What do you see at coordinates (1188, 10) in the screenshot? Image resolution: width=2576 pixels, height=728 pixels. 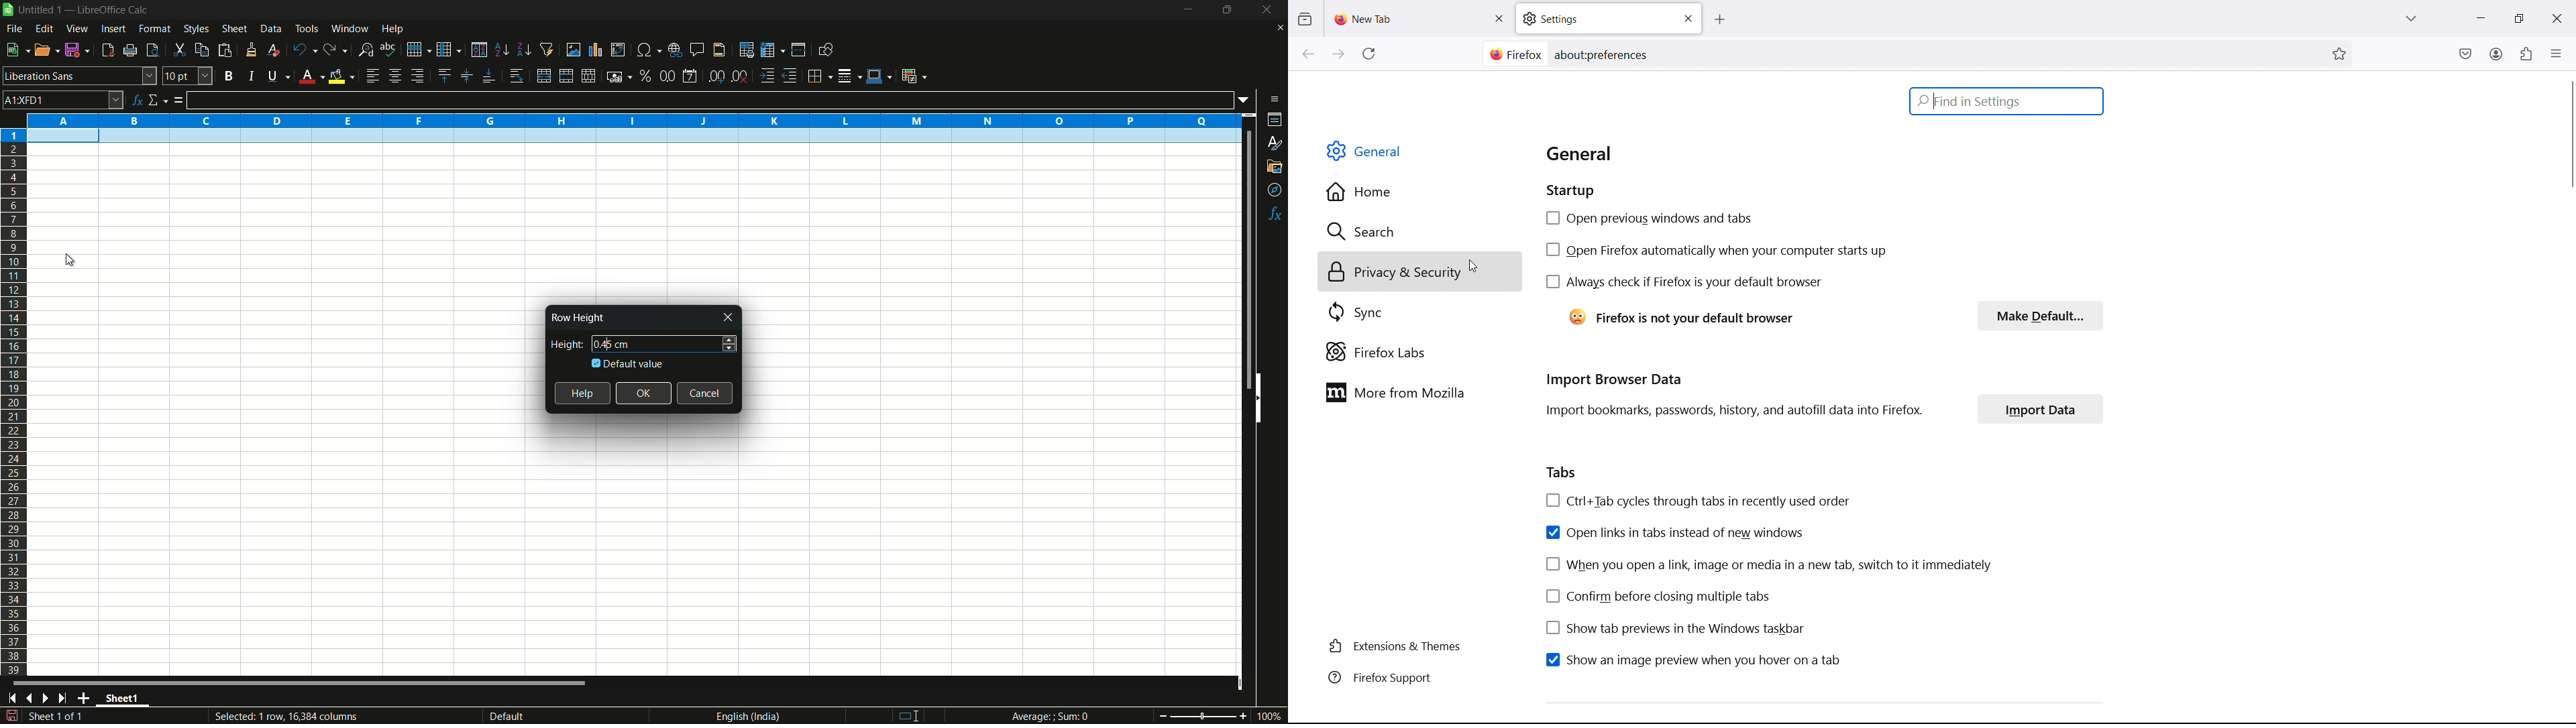 I see `minimize` at bounding box center [1188, 10].